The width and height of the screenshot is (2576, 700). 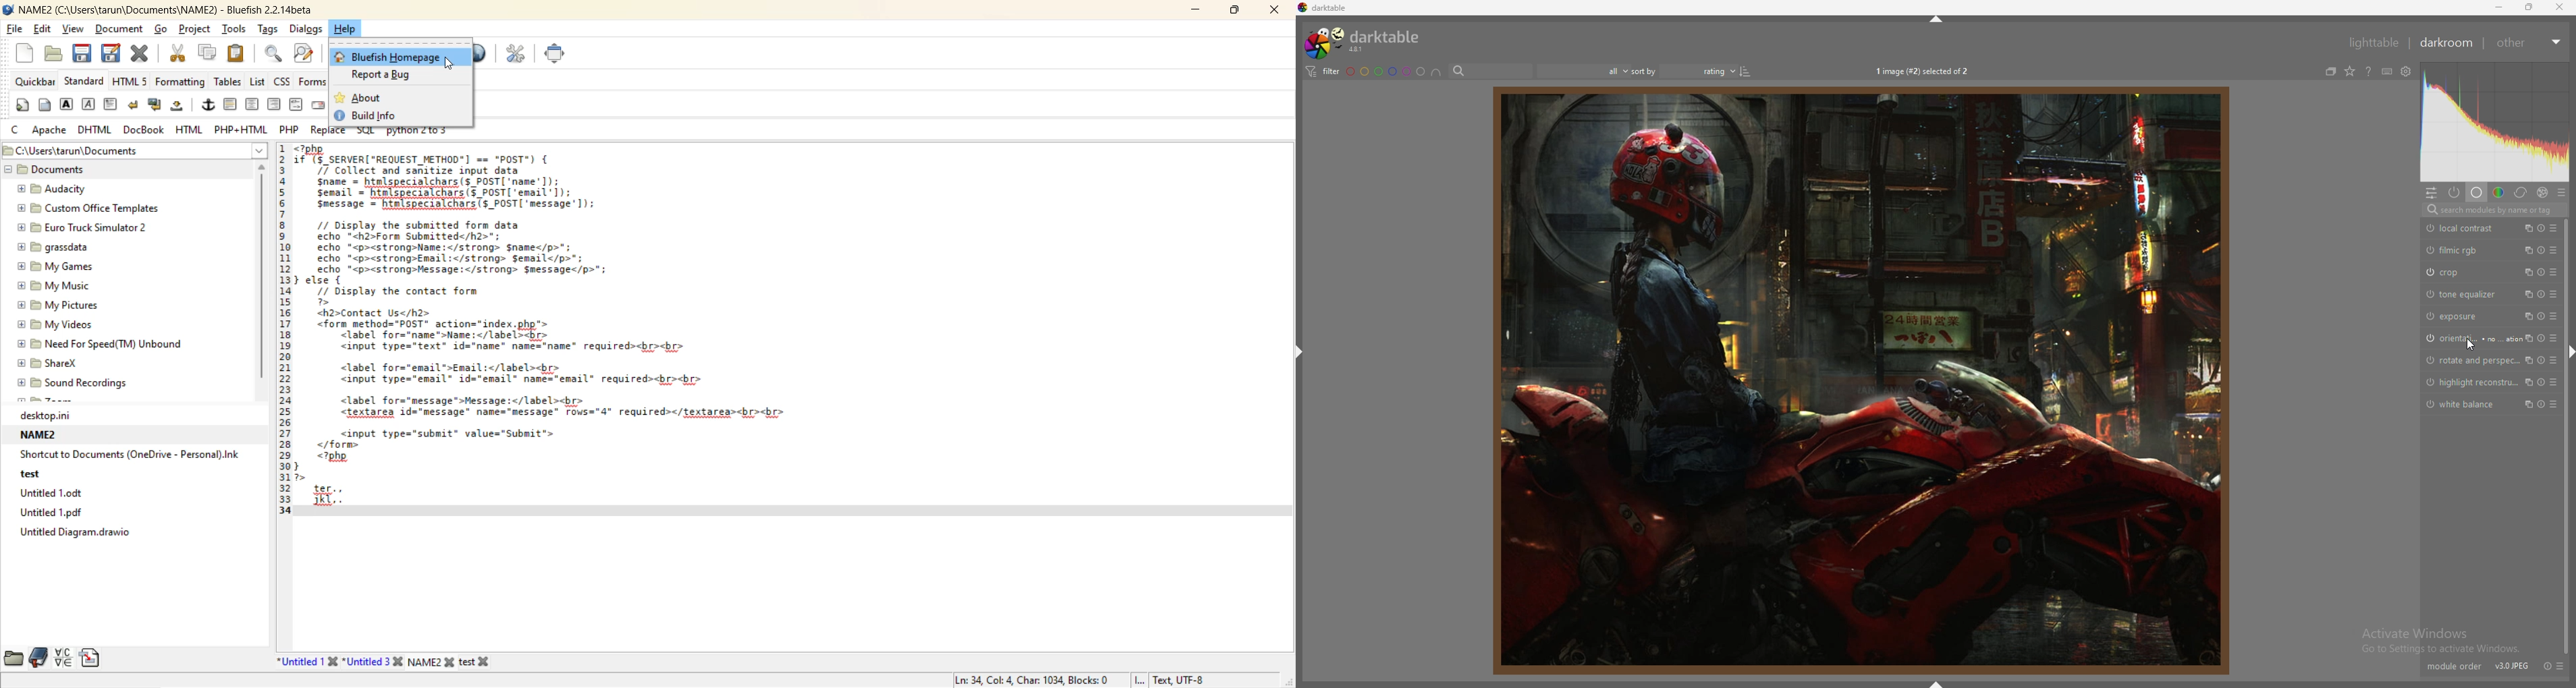 What do you see at coordinates (72, 30) in the screenshot?
I see `view` at bounding box center [72, 30].